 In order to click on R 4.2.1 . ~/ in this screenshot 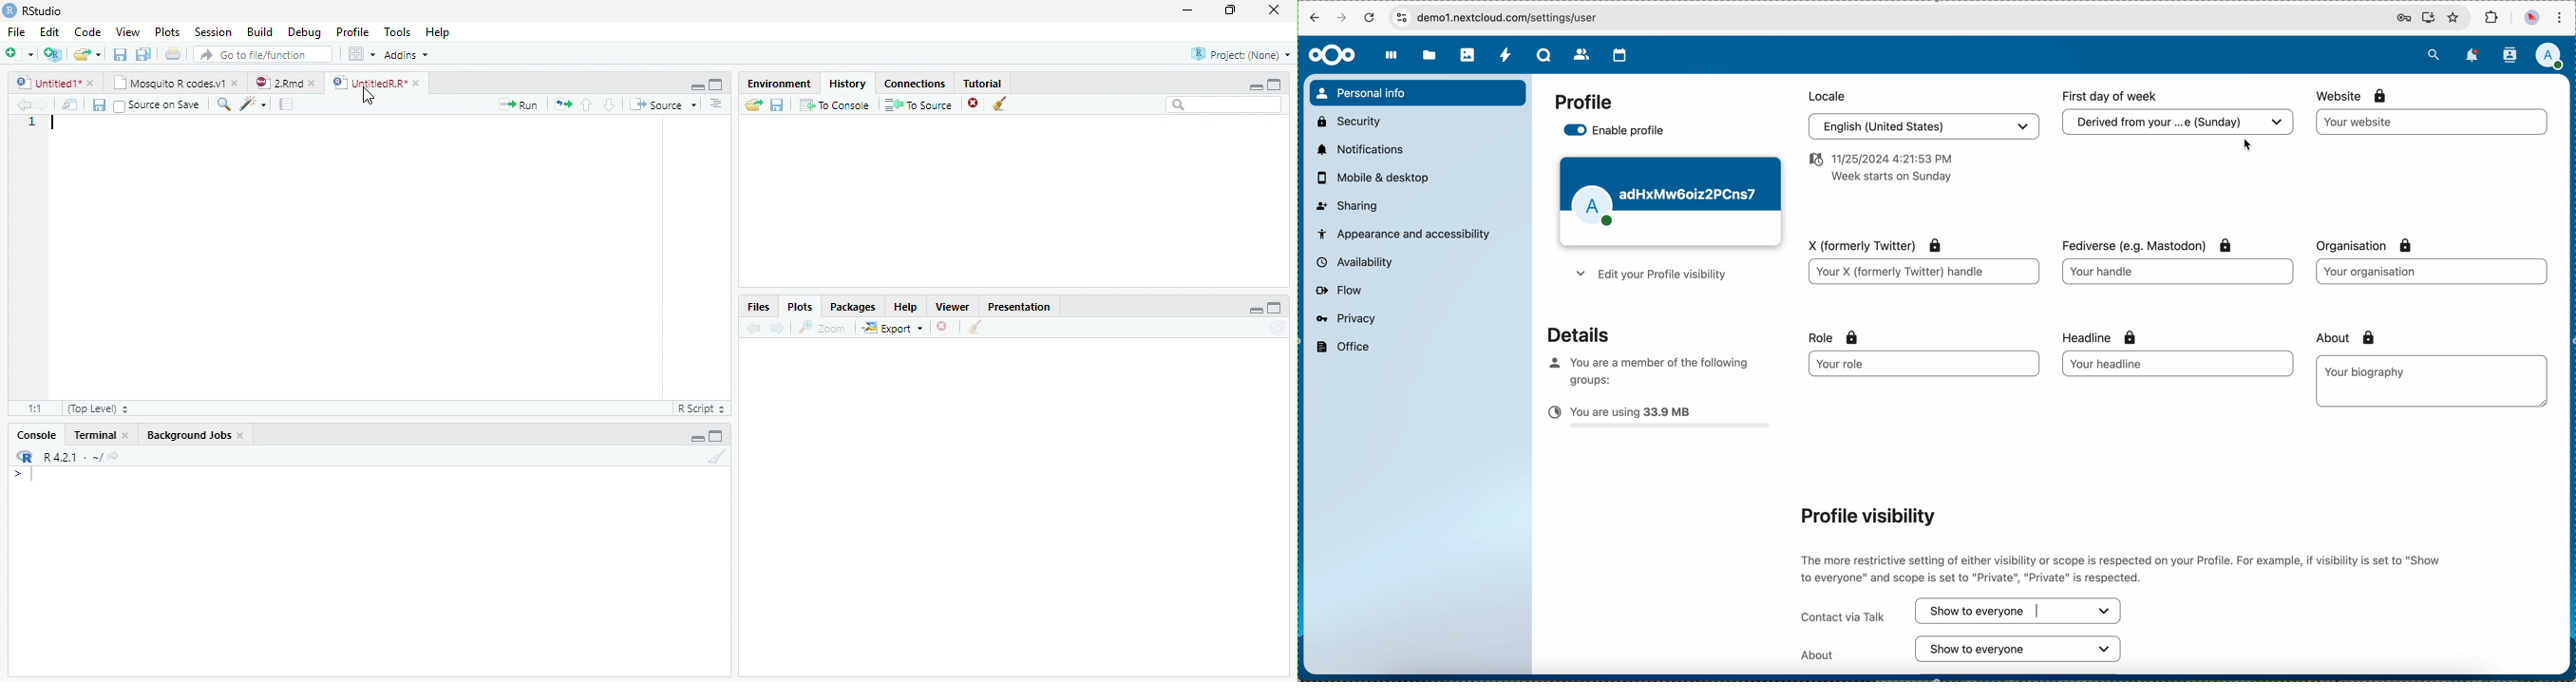, I will do `click(72, 457)`.